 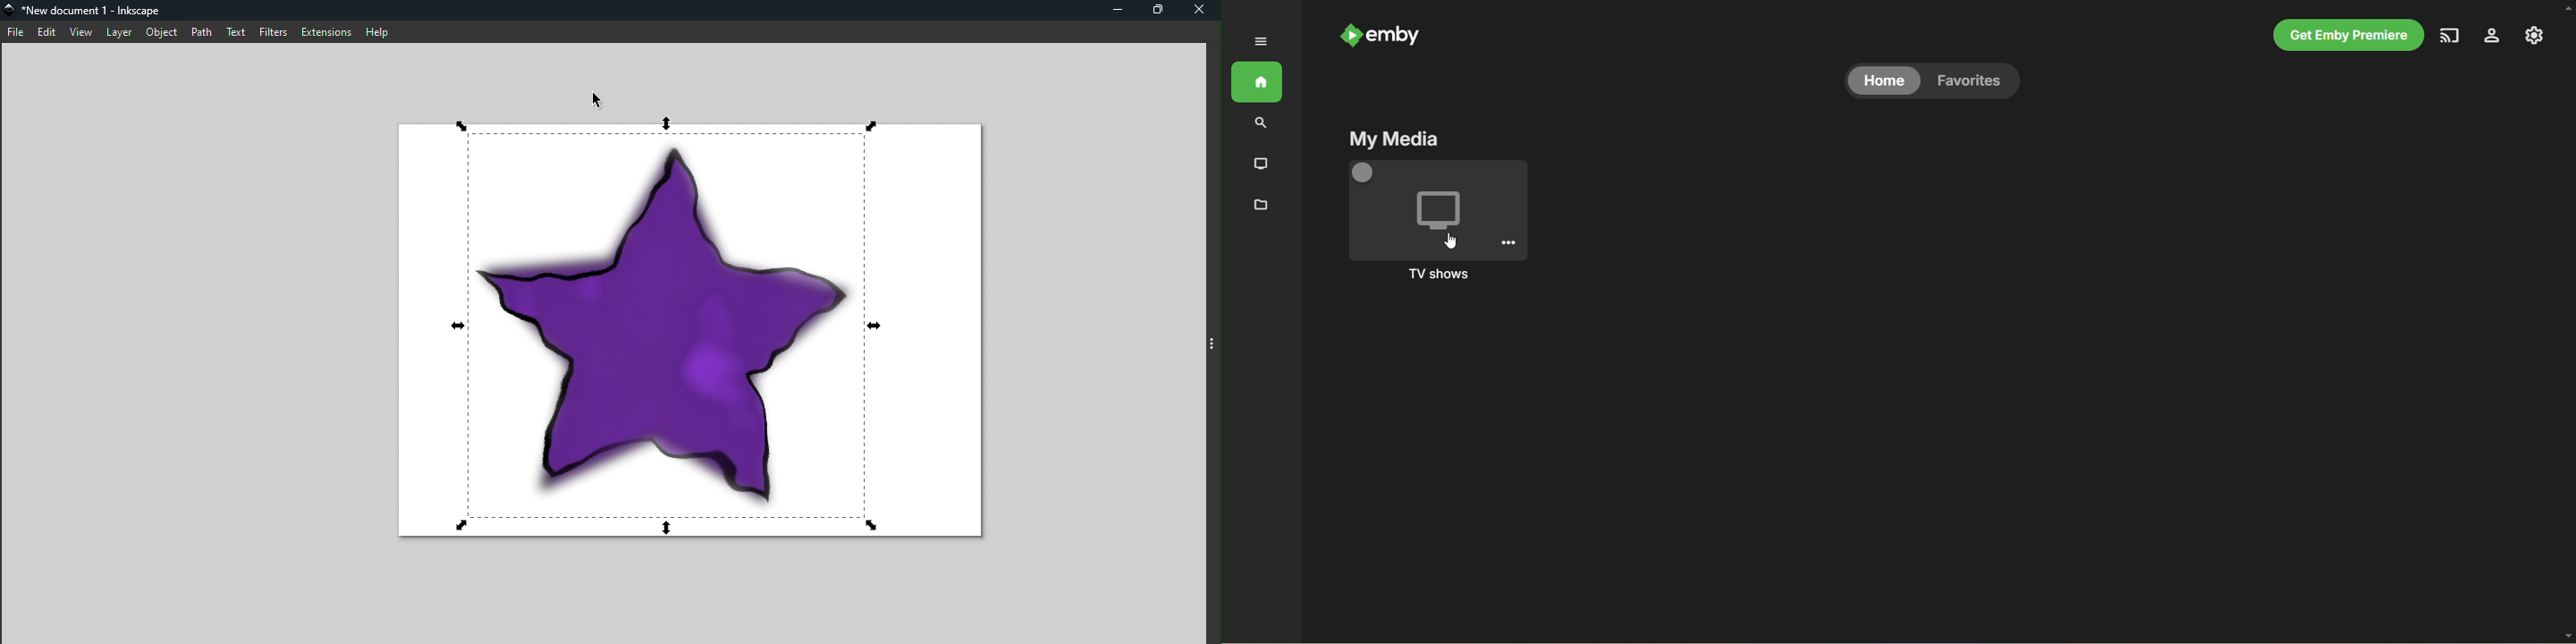 What do you see at coordinates (2535, 35) in the screenshot?
I see `manage emby server` at bounding box center [2535, 35].